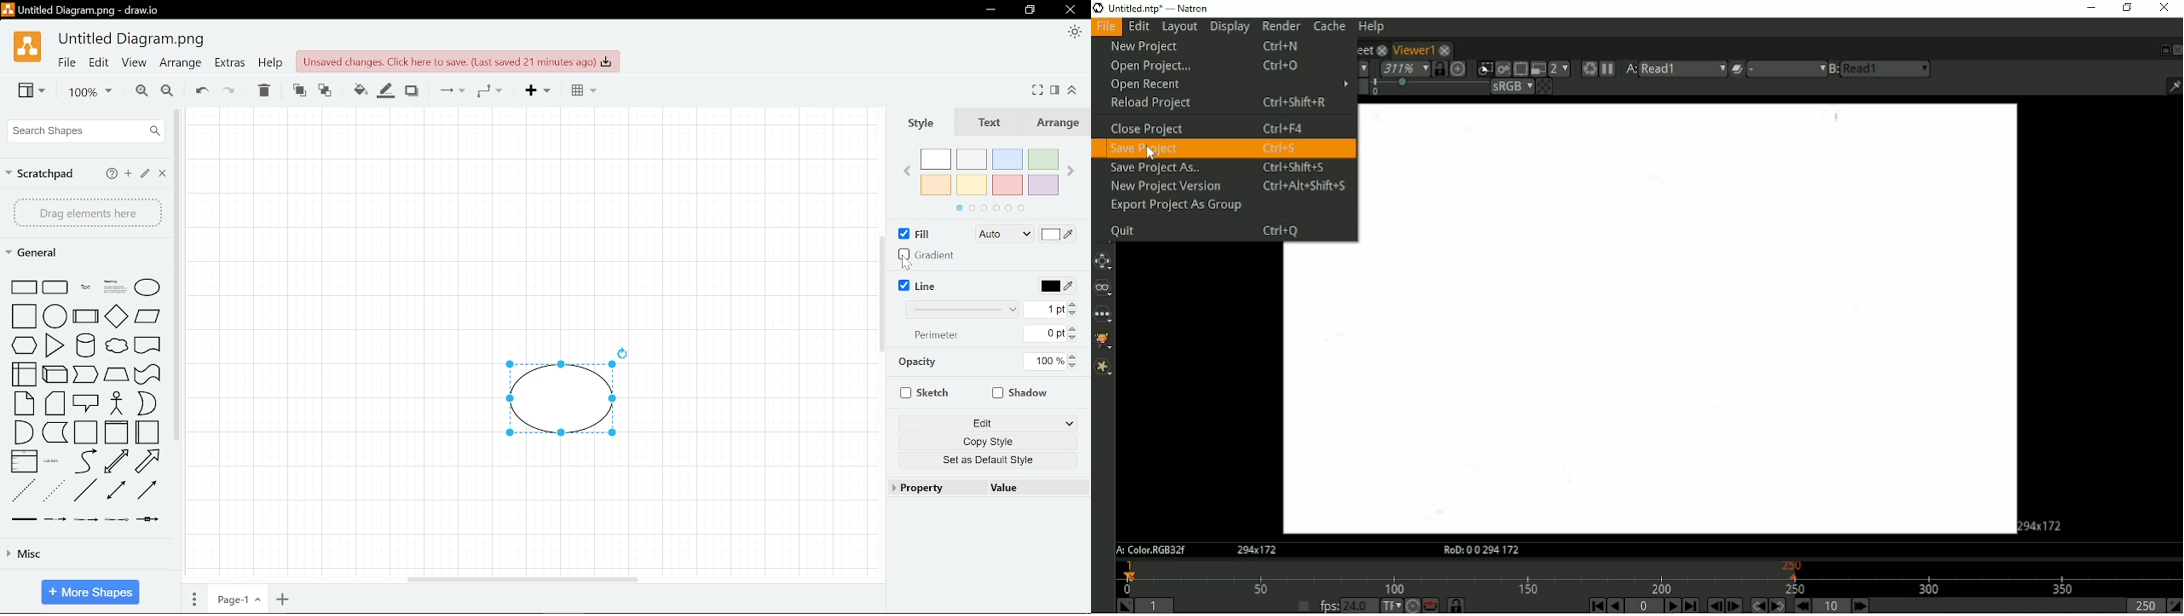 The height and width of the screenshot is (616, 2184). Describe the element at coordinates (986, 462) in the screenshot. I see `Set as an Default ` at that location.